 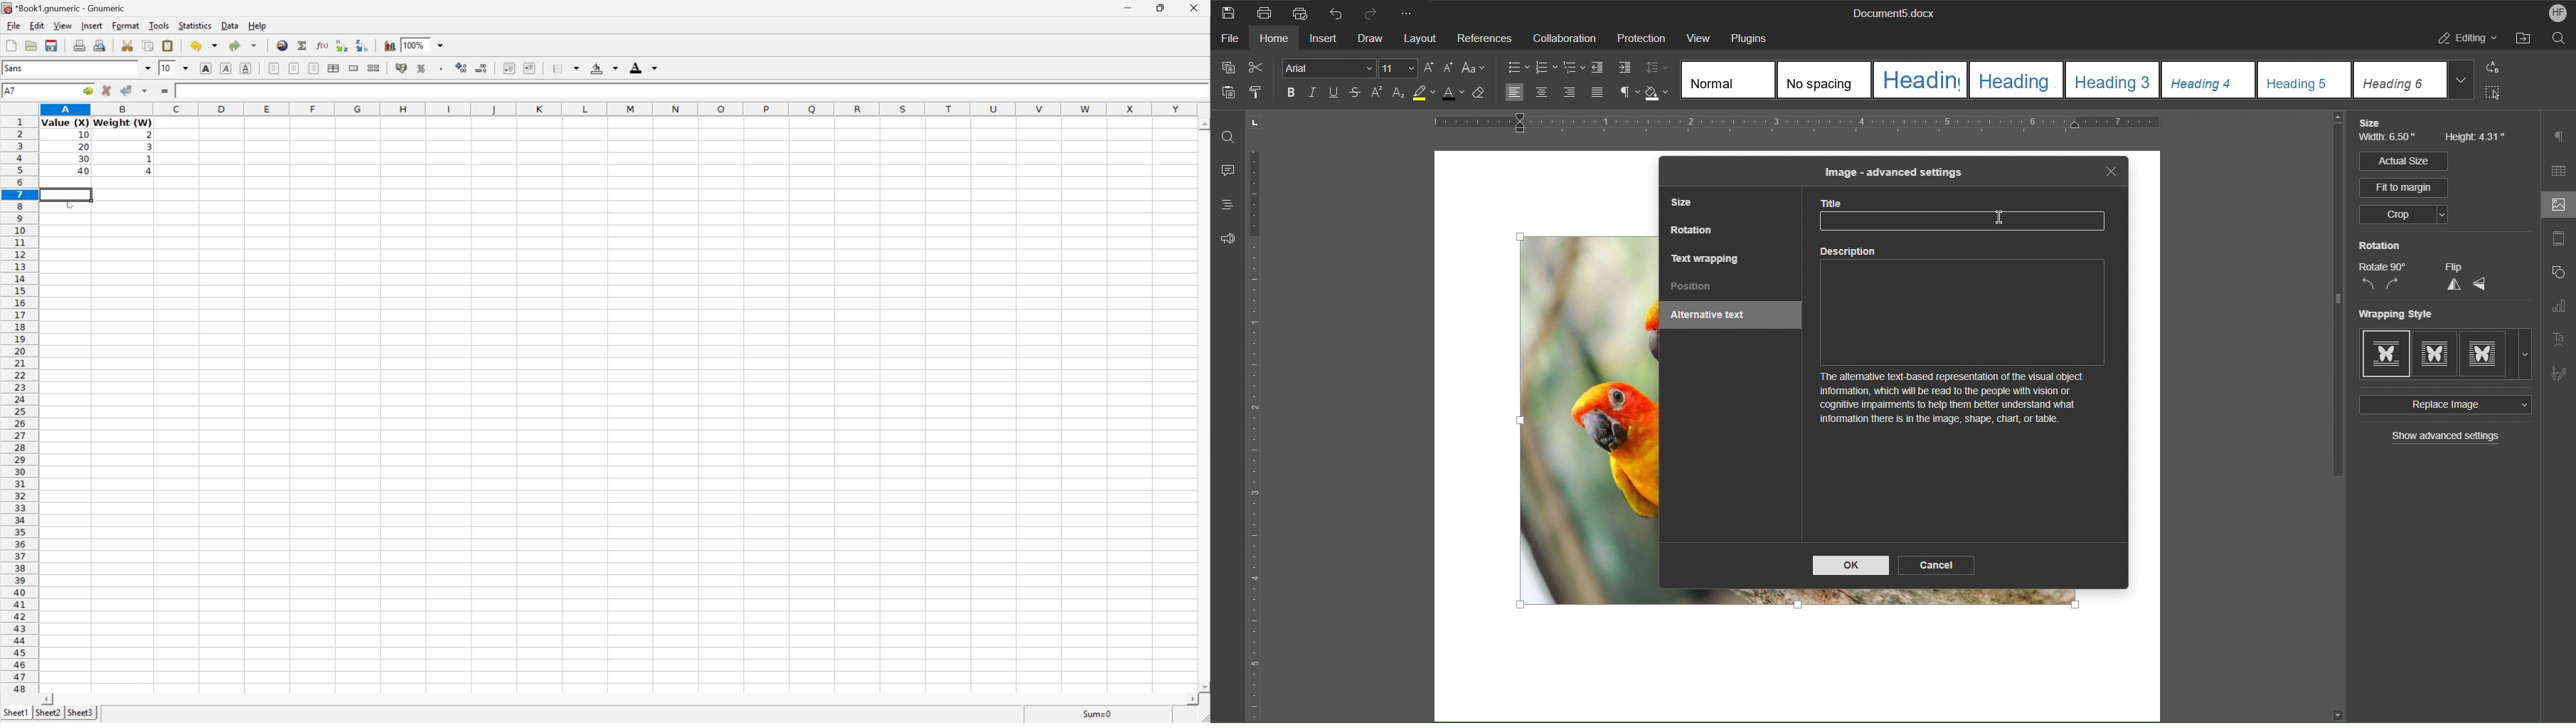 What do you see at coordinates (1229, 12) in the screenshot?
I see `Save` at bounding box center [1229, 12].